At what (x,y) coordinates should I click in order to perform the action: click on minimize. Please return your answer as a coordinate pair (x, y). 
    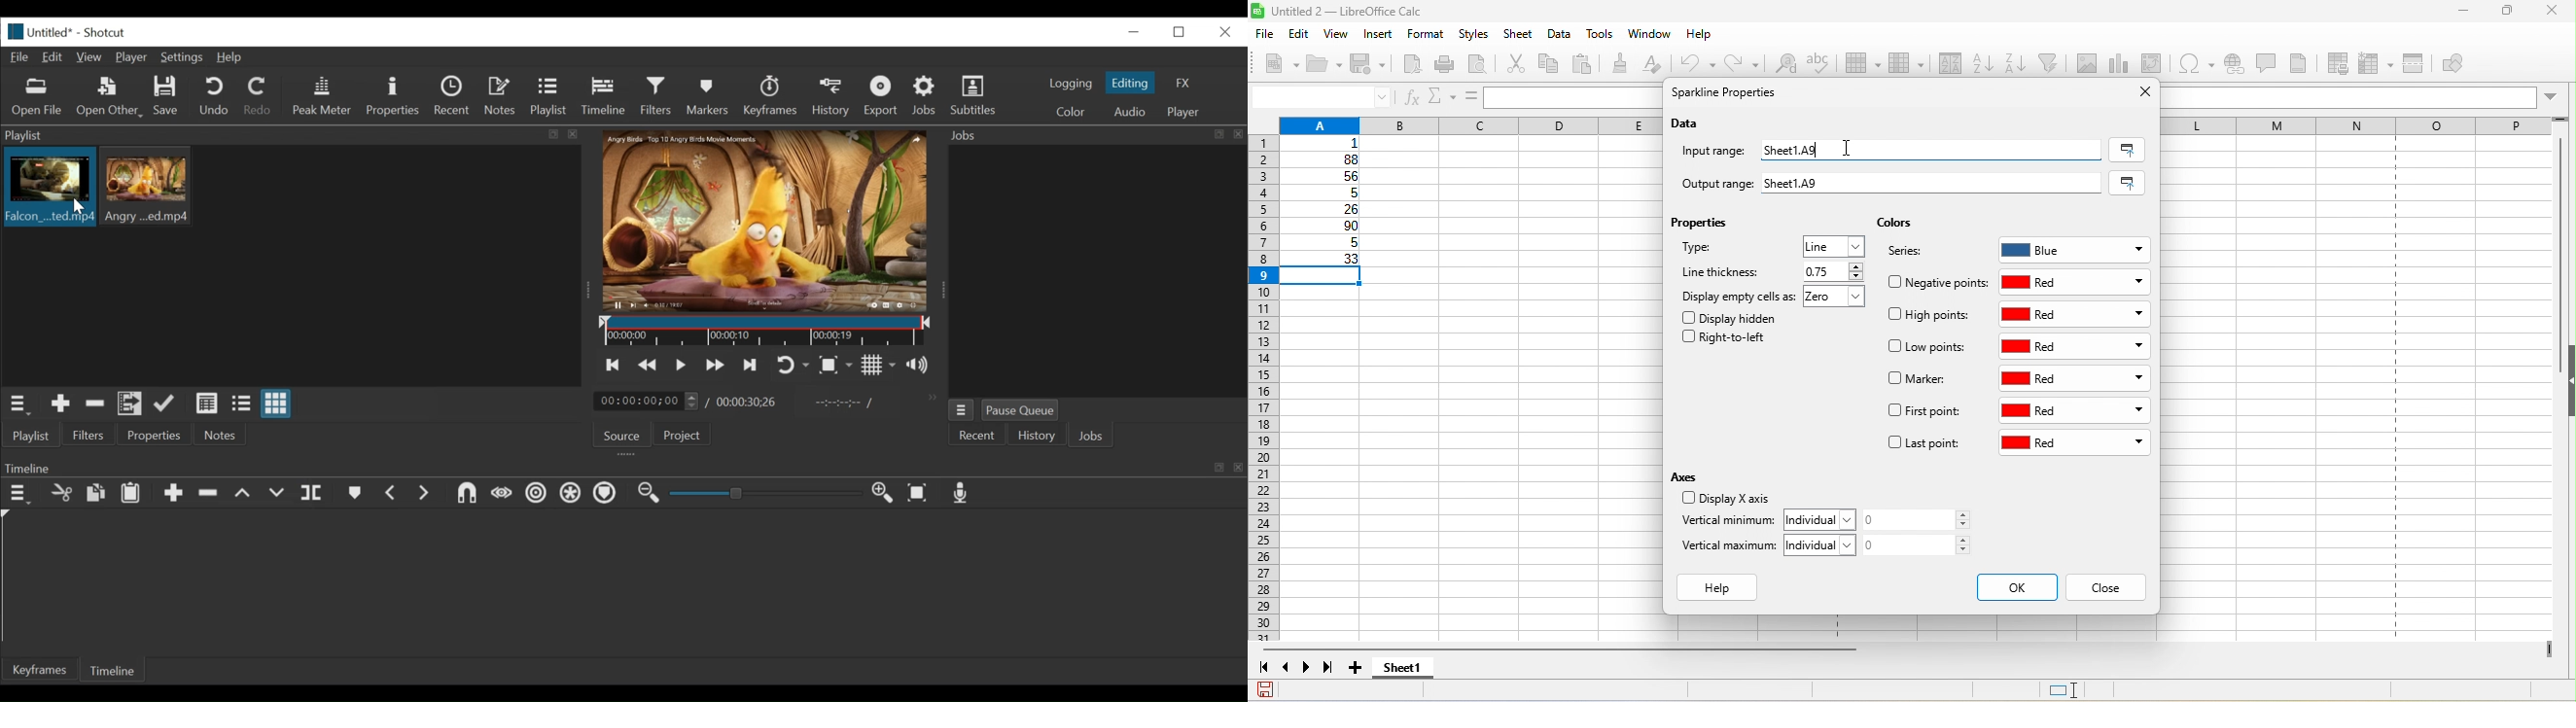
    Looking at the image, I should click on (2453, 14).